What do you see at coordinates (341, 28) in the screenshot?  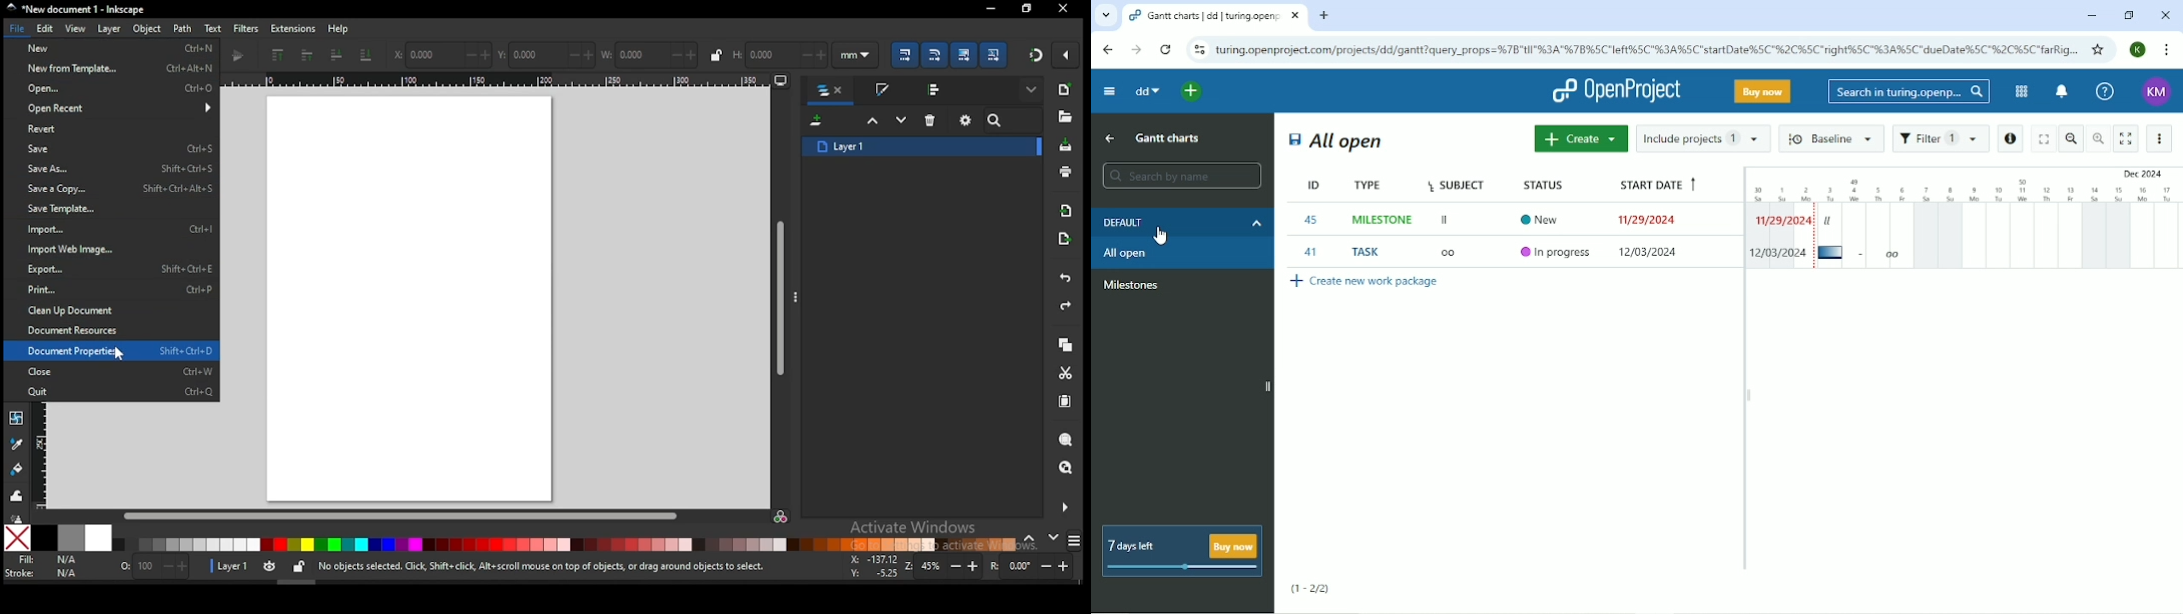 I see `help` at bounding box center [341, 28].